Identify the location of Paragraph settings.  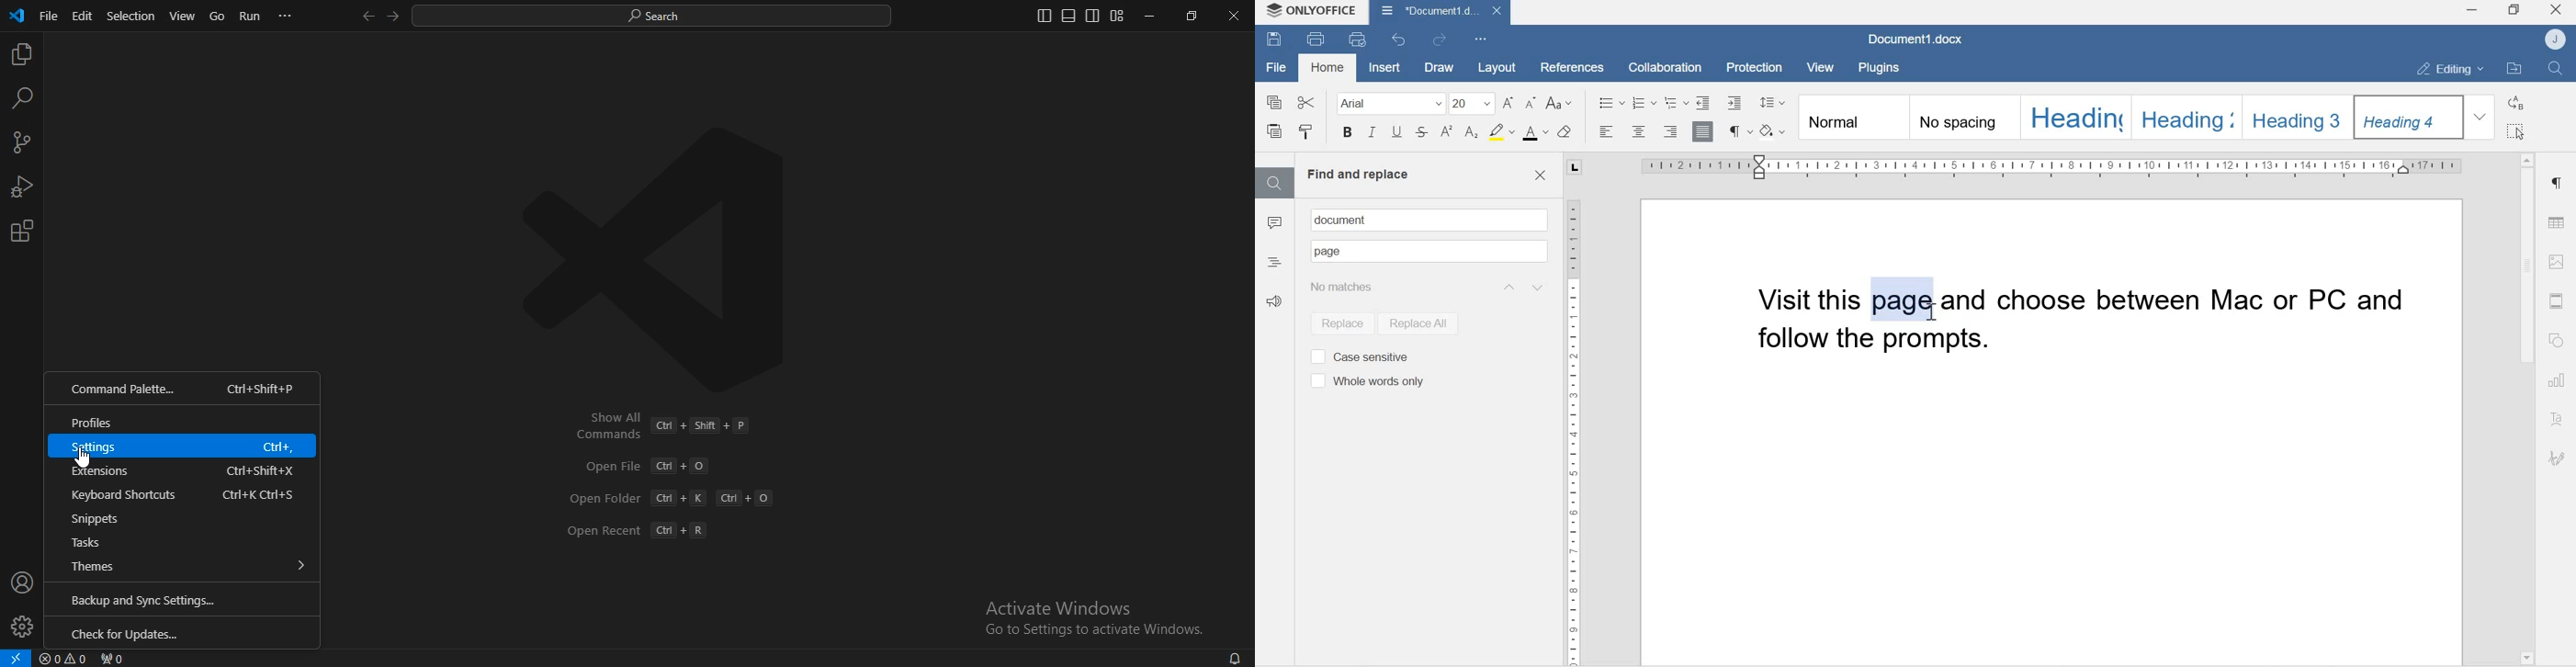
(2556, 183).